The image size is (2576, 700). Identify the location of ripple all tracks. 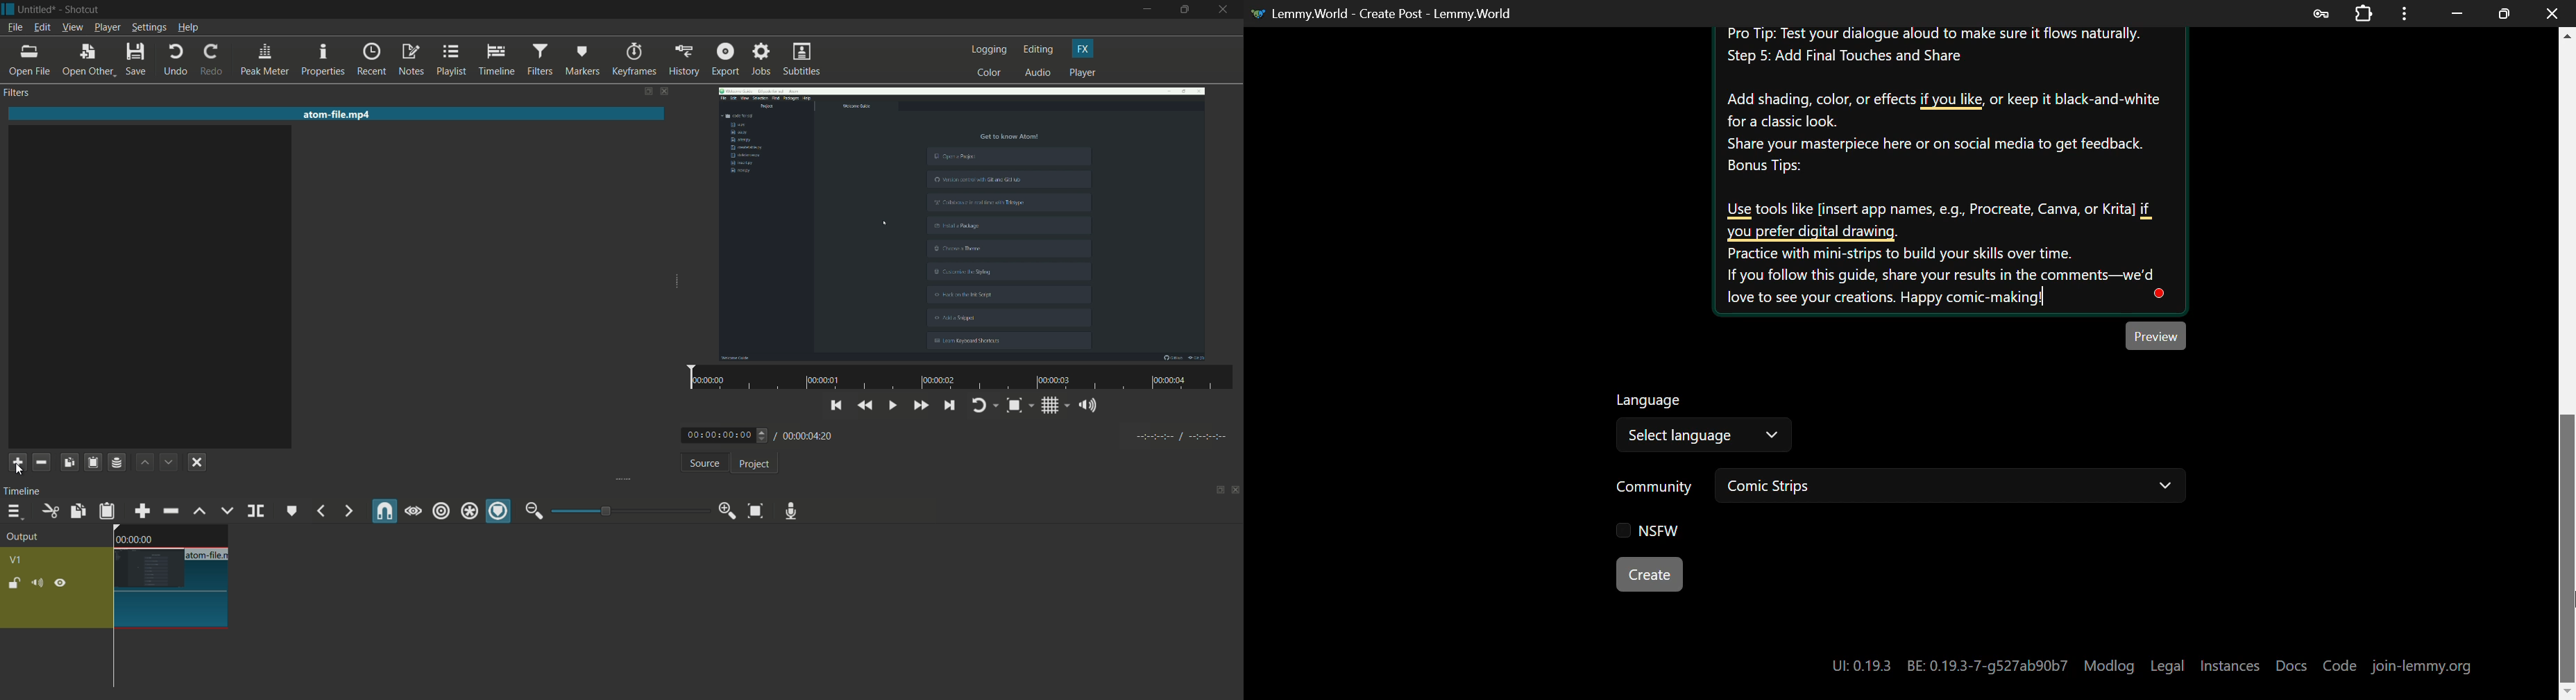
(468, 513).